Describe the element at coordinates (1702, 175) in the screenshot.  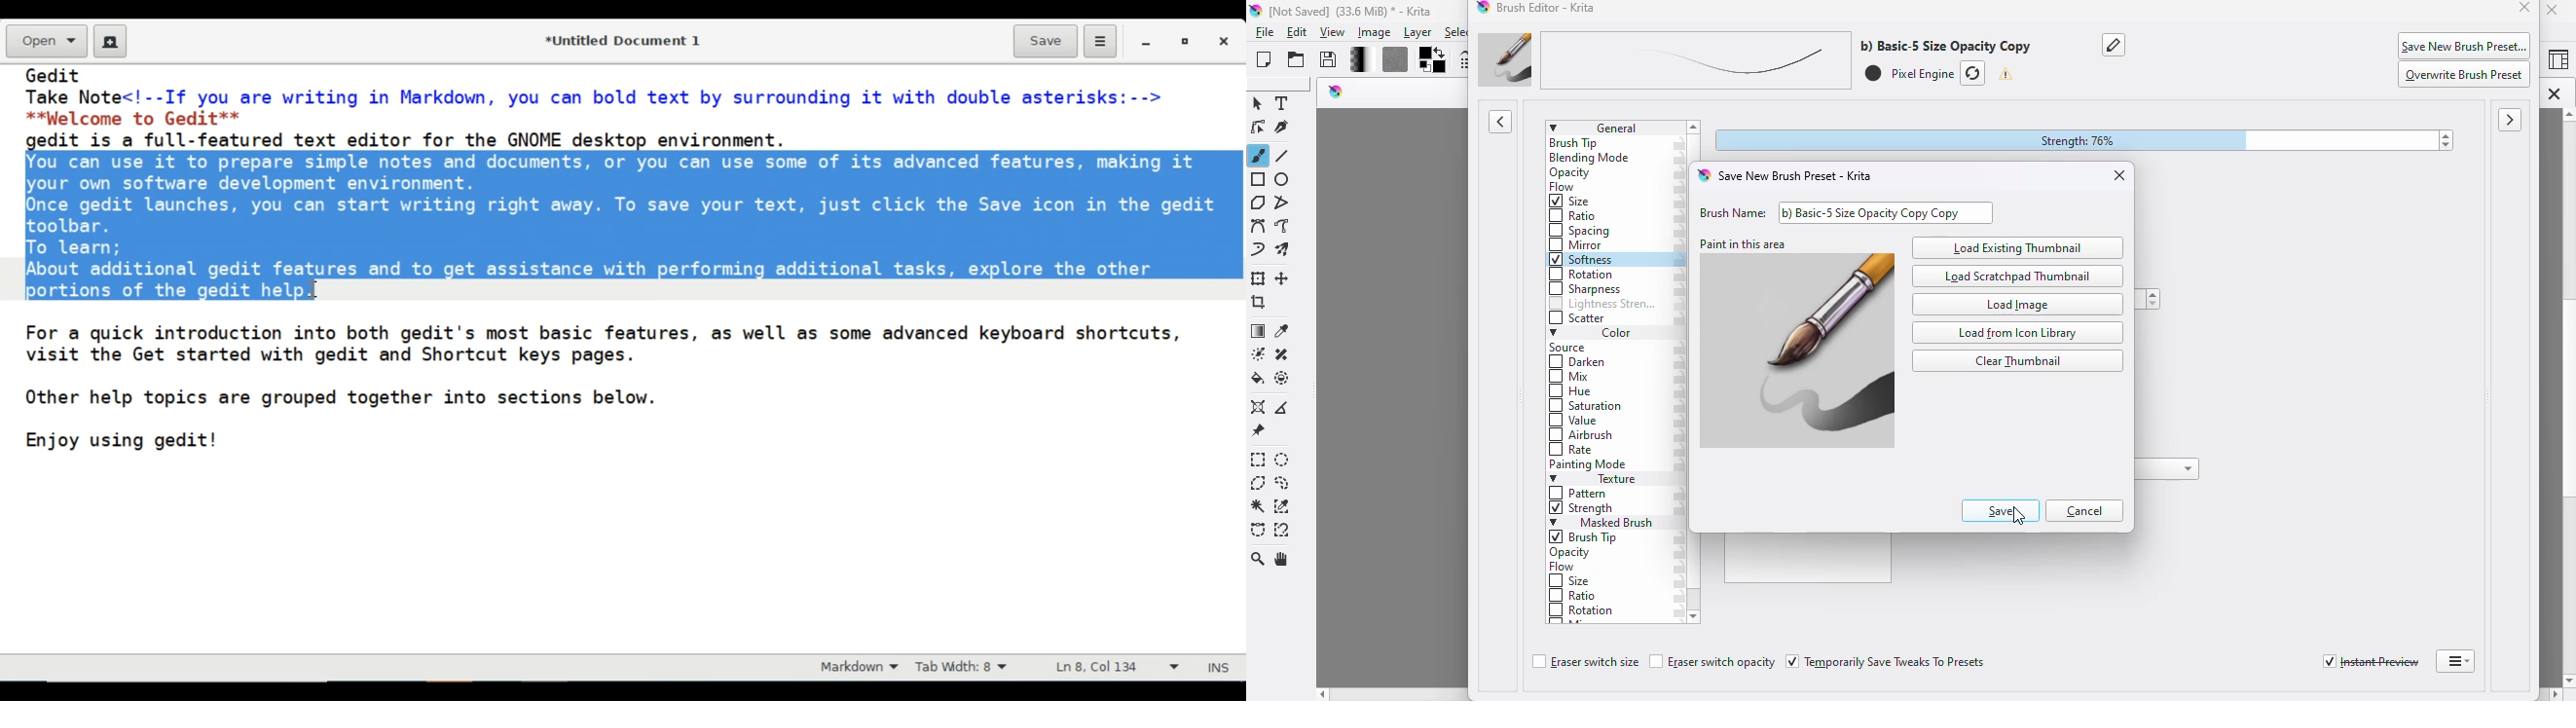
I see `logo` at that location.